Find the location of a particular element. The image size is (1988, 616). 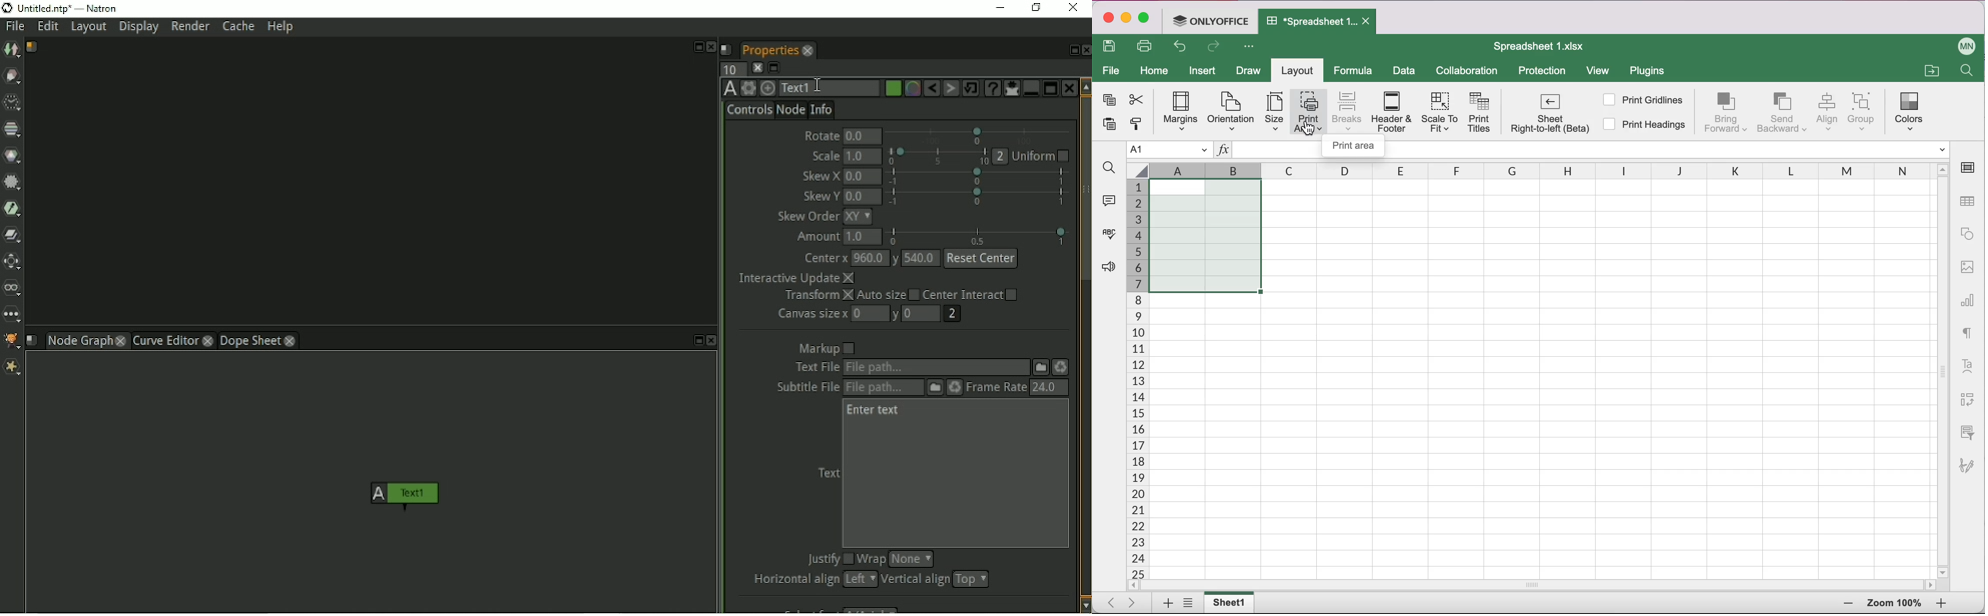

comments is located at coordinates (1108, 199).